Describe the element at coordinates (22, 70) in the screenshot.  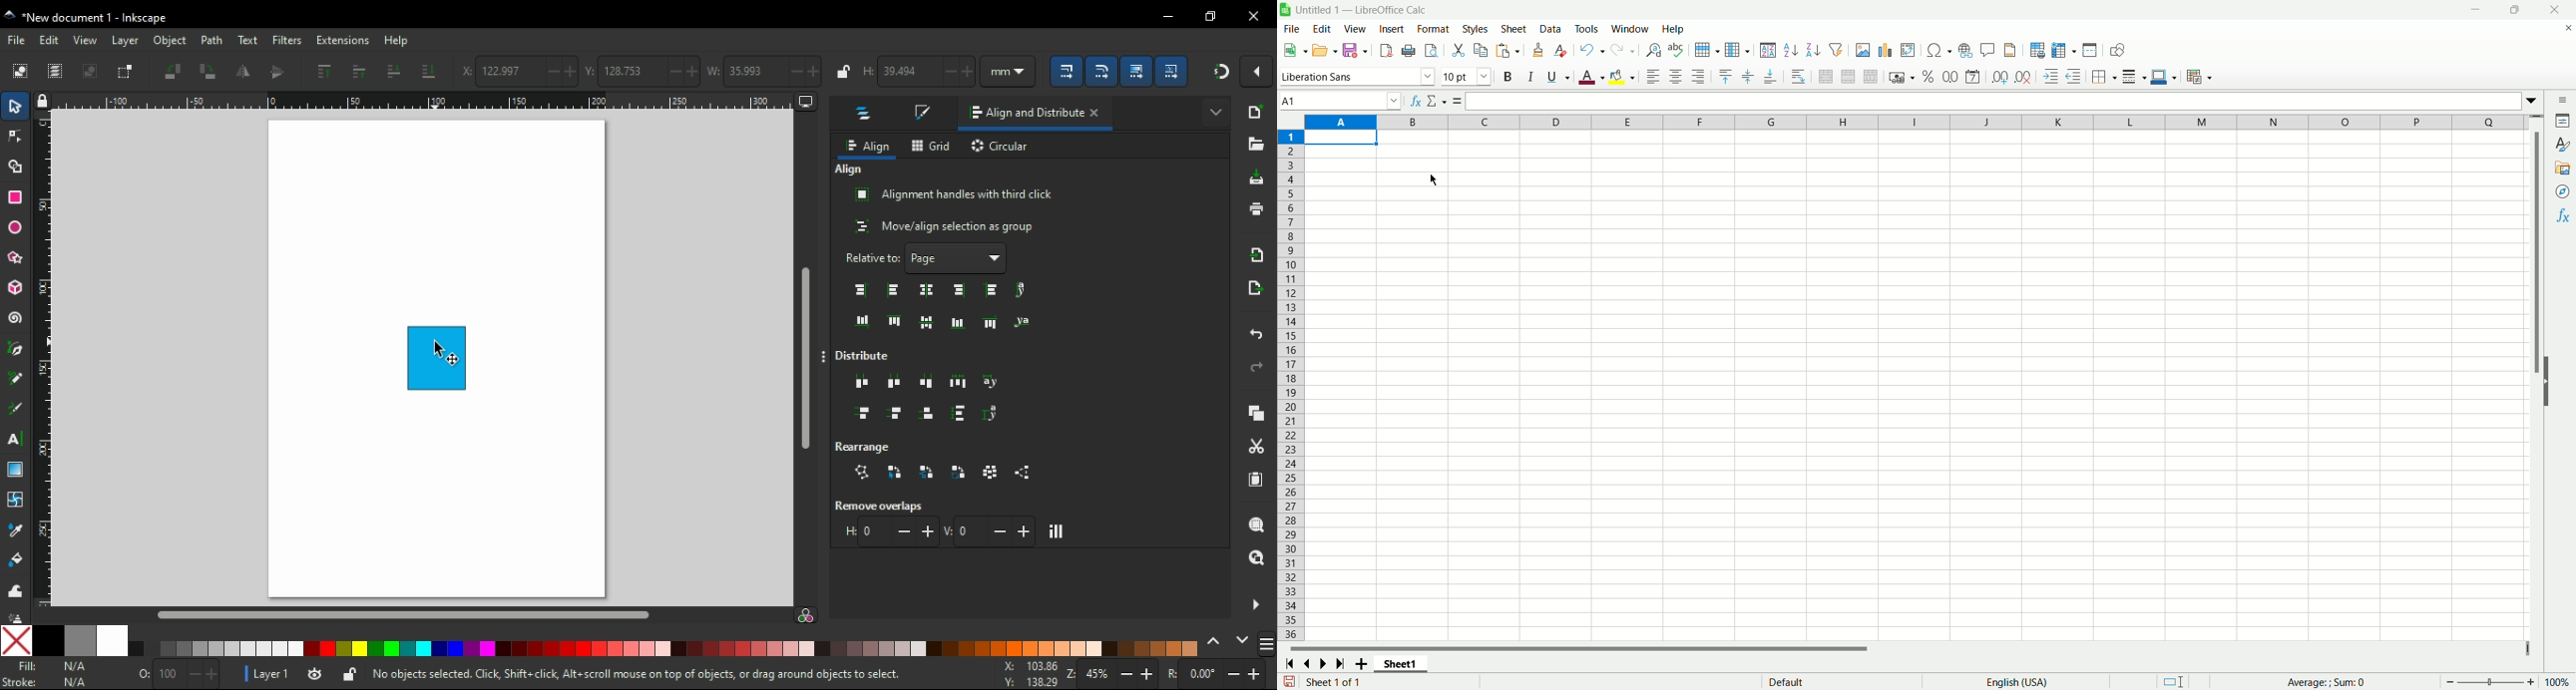
I see `select` at that location.